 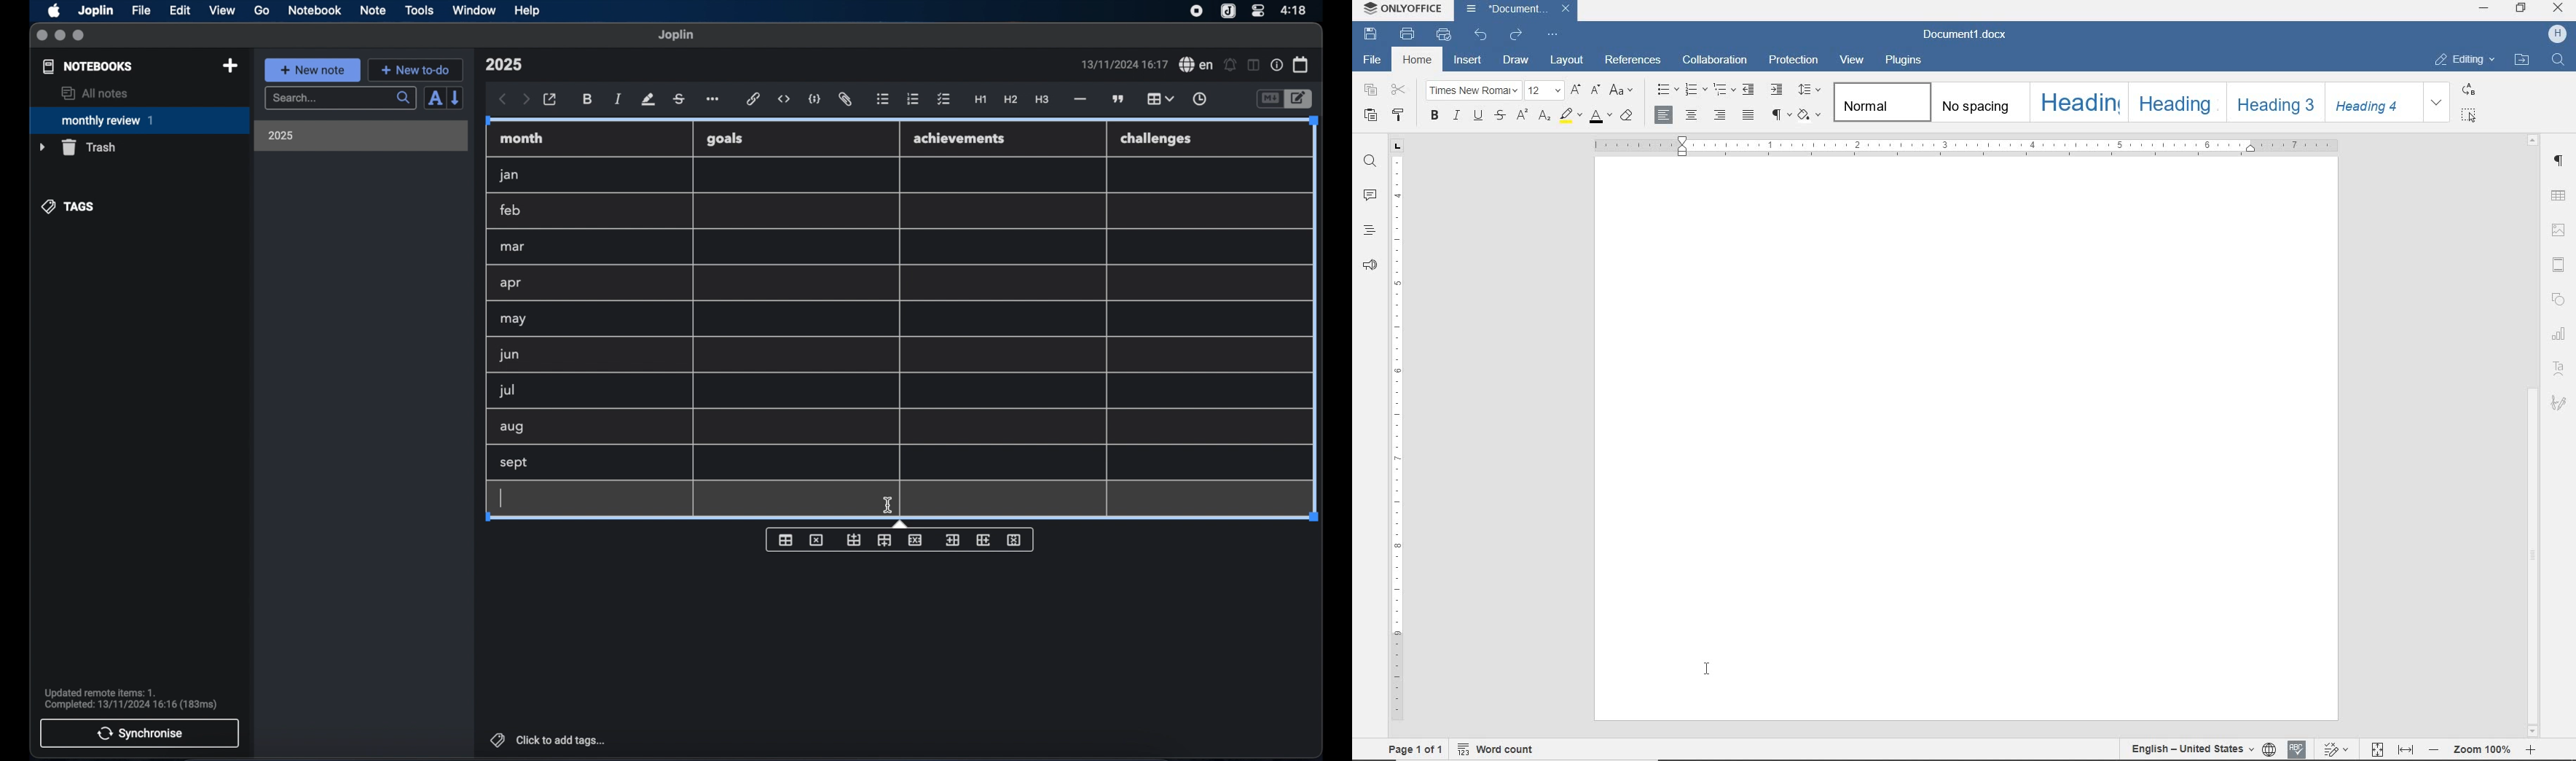 What do you see at coordinates (1499, 117) in the screenshot?
I see `STRIKETHROUGH` at bounding box center [1499, 117].